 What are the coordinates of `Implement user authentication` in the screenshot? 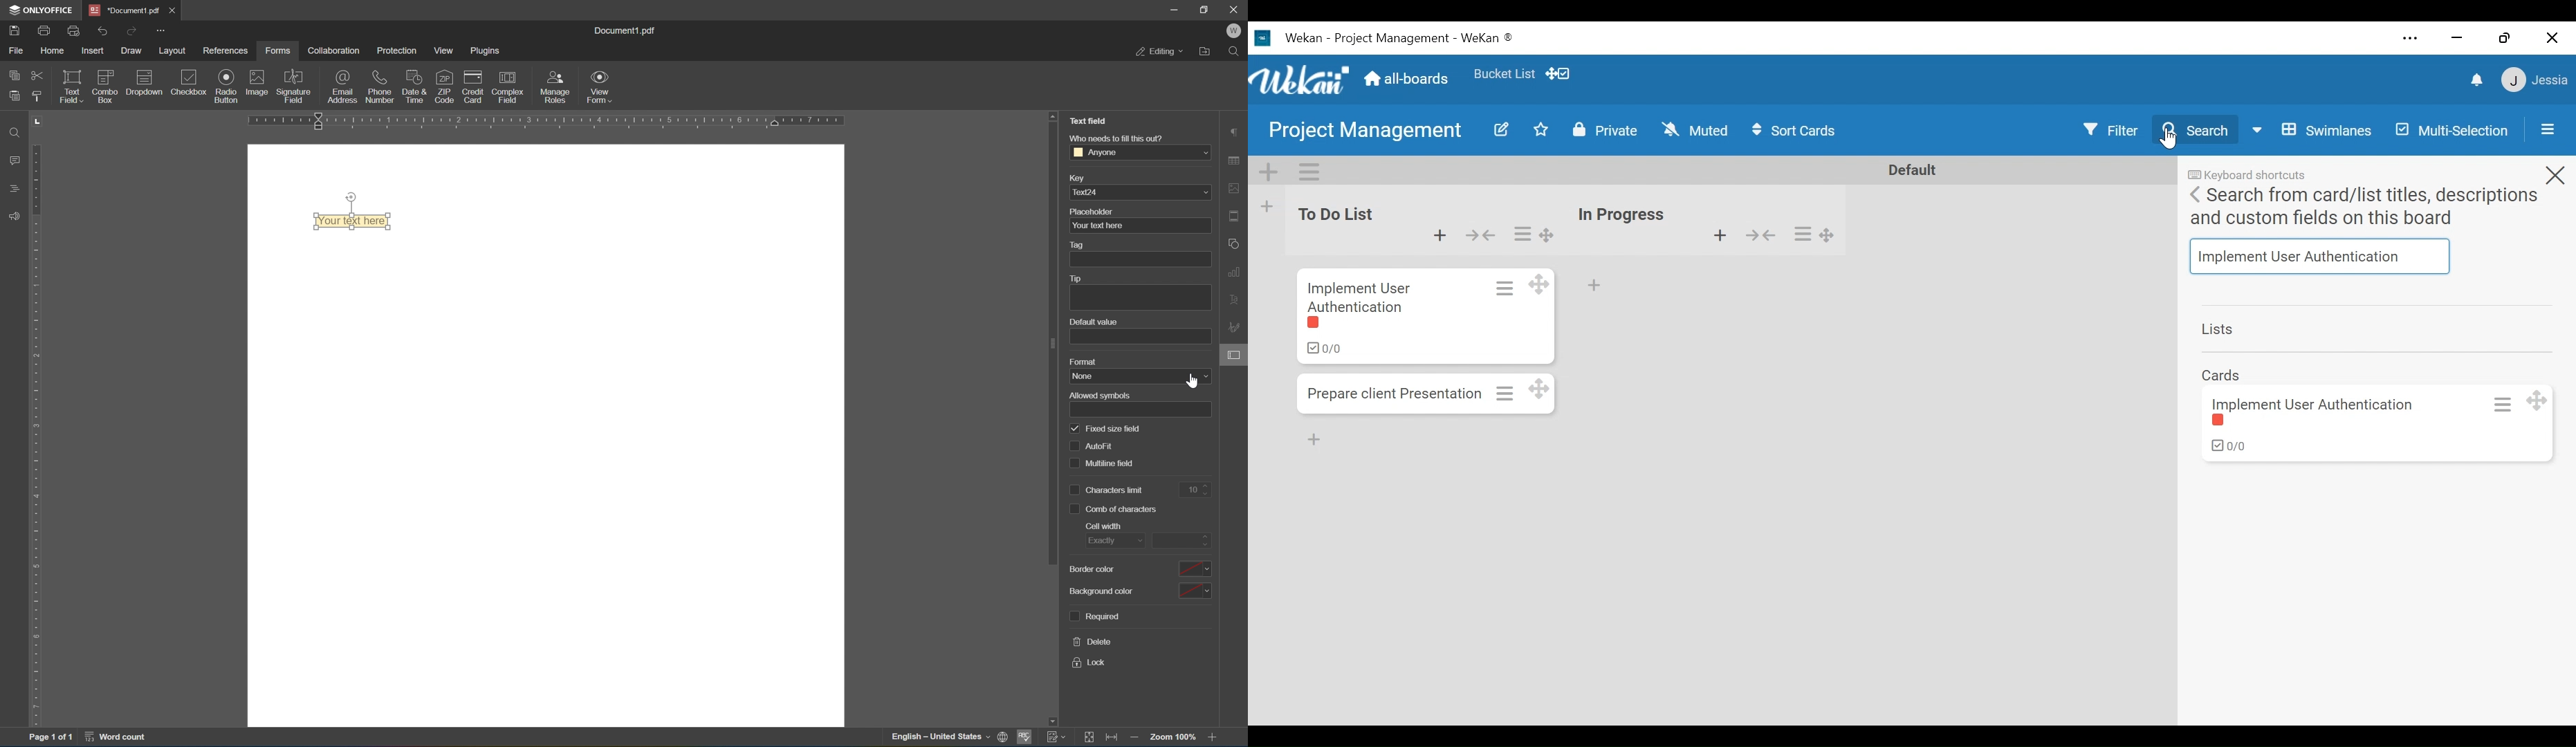 It's located at (2317, 403).